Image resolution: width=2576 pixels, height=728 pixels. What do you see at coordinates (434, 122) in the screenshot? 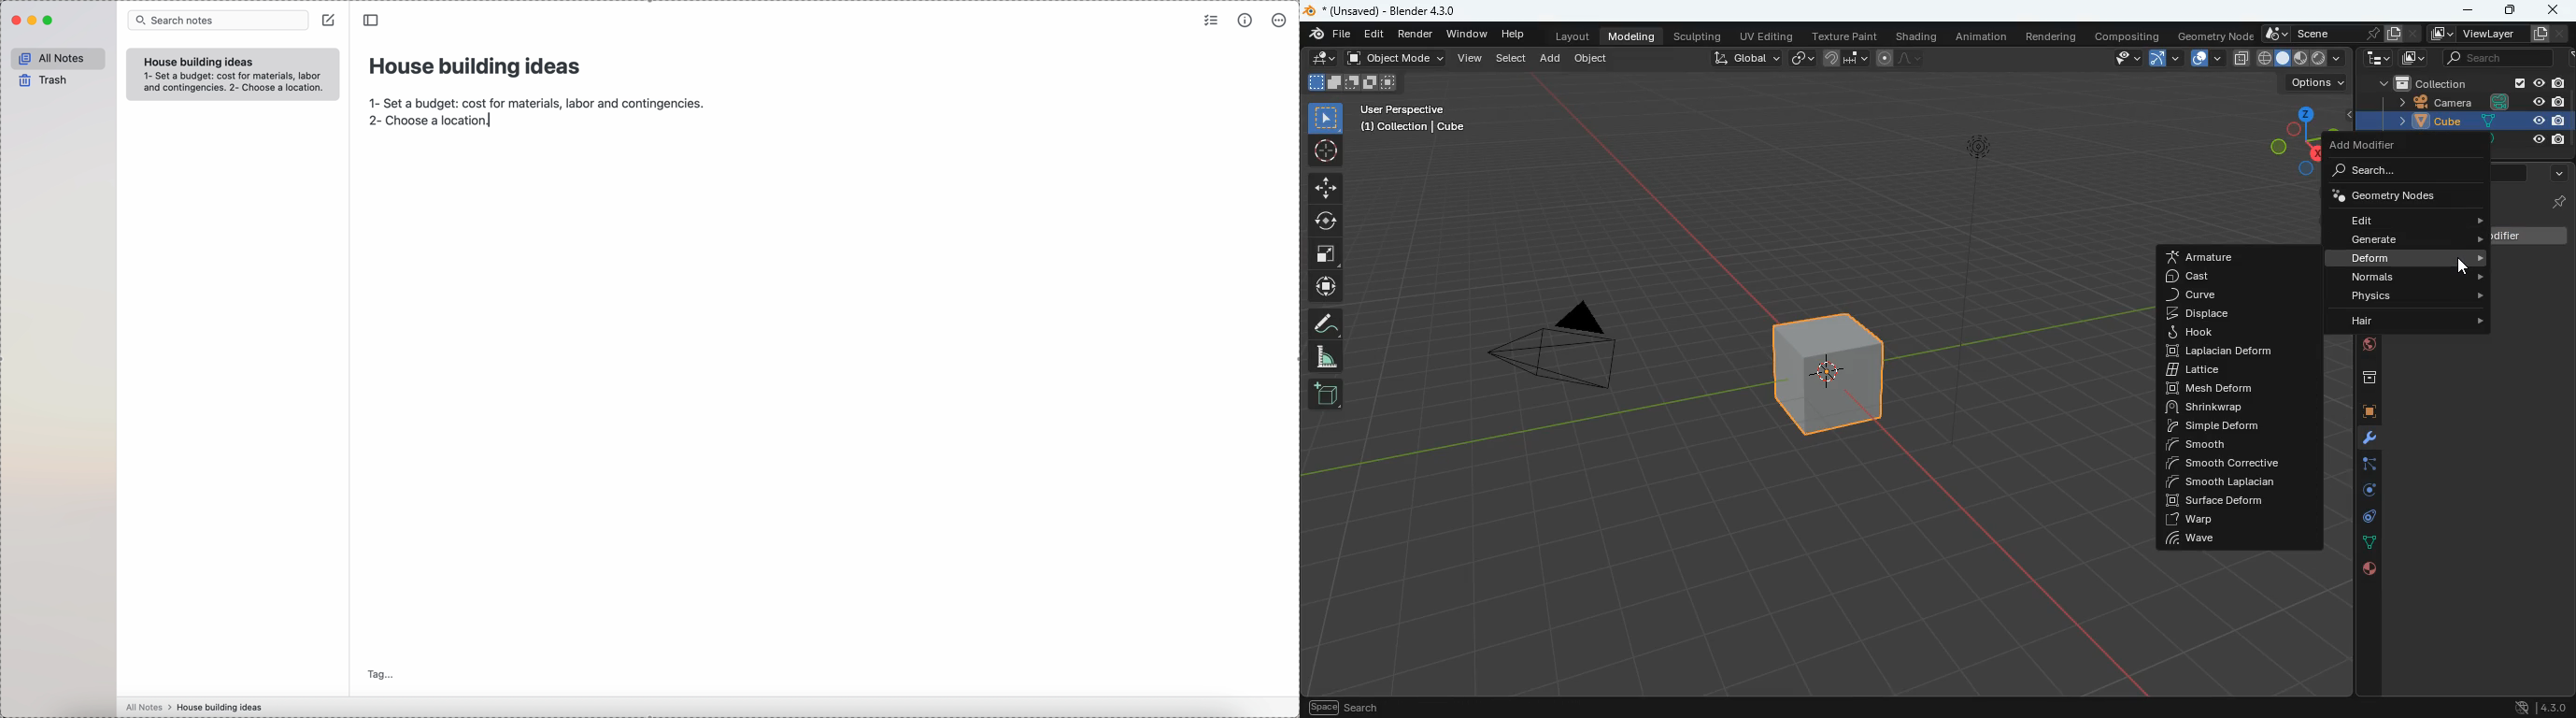
I see `choose a location` at bounding box center [434, 122].